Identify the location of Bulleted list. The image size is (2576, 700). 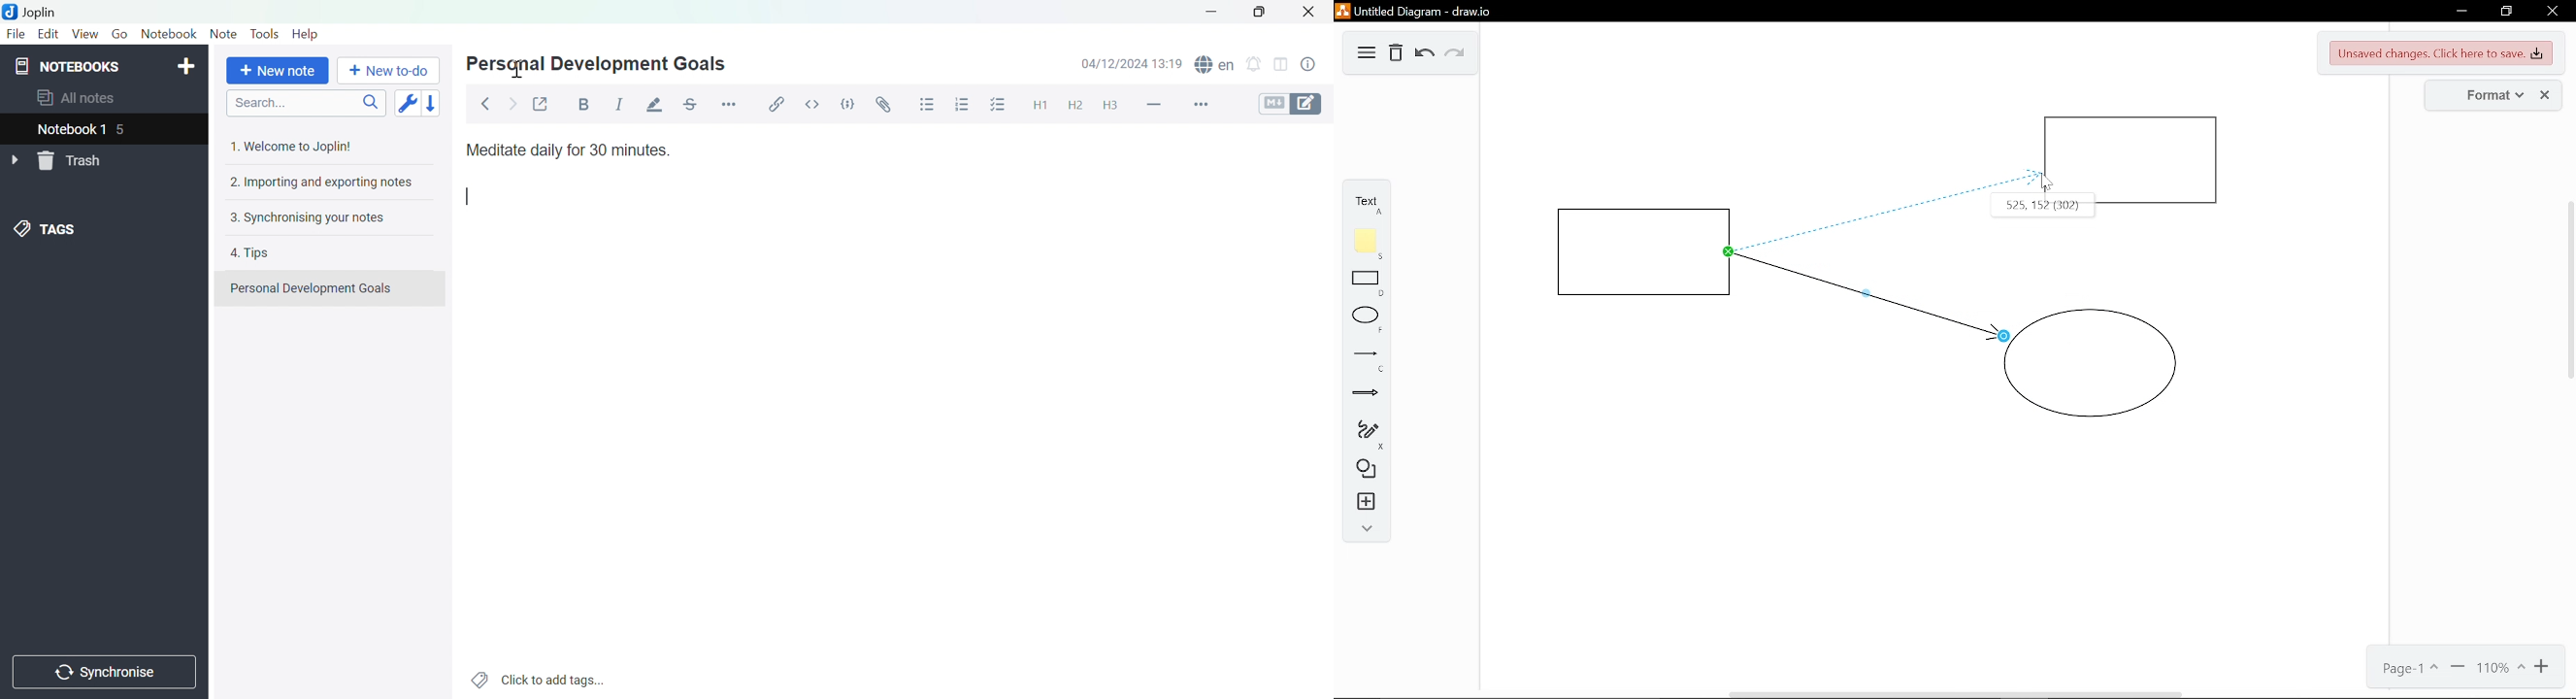
(928, 106).